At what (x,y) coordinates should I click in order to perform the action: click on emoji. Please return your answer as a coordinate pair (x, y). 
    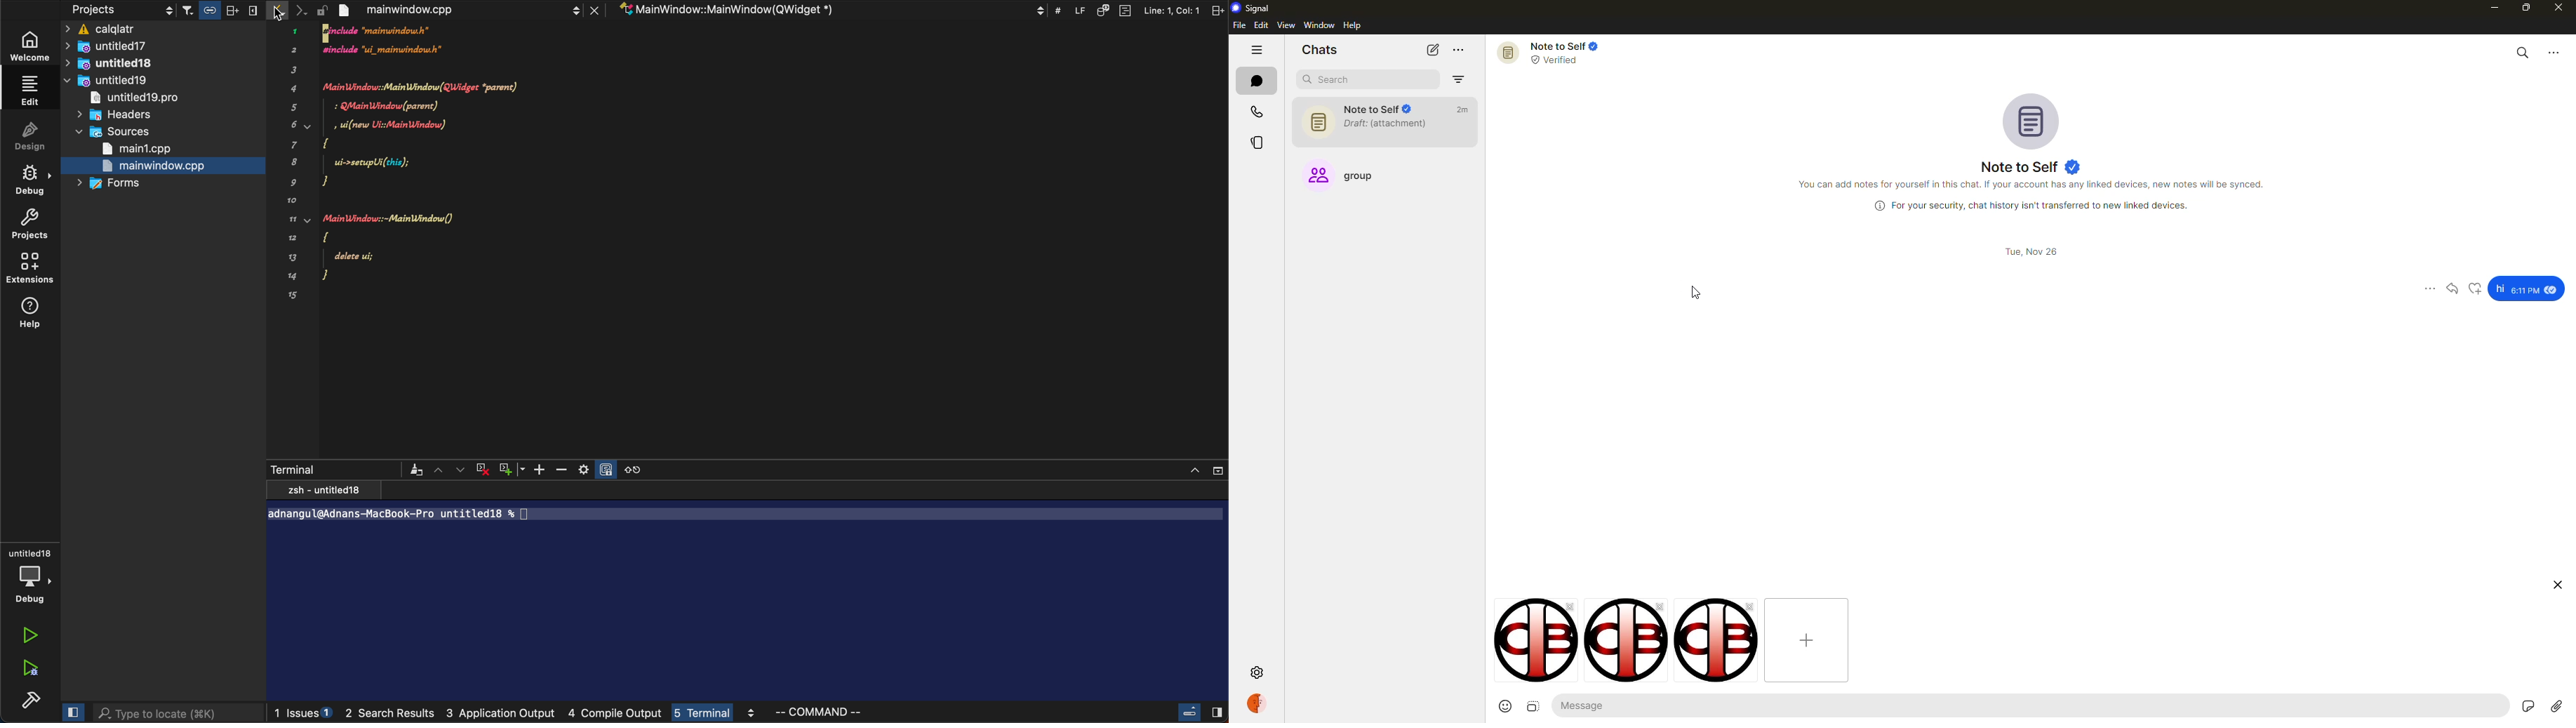
    Looking at the image, I should click on (1499, 706).